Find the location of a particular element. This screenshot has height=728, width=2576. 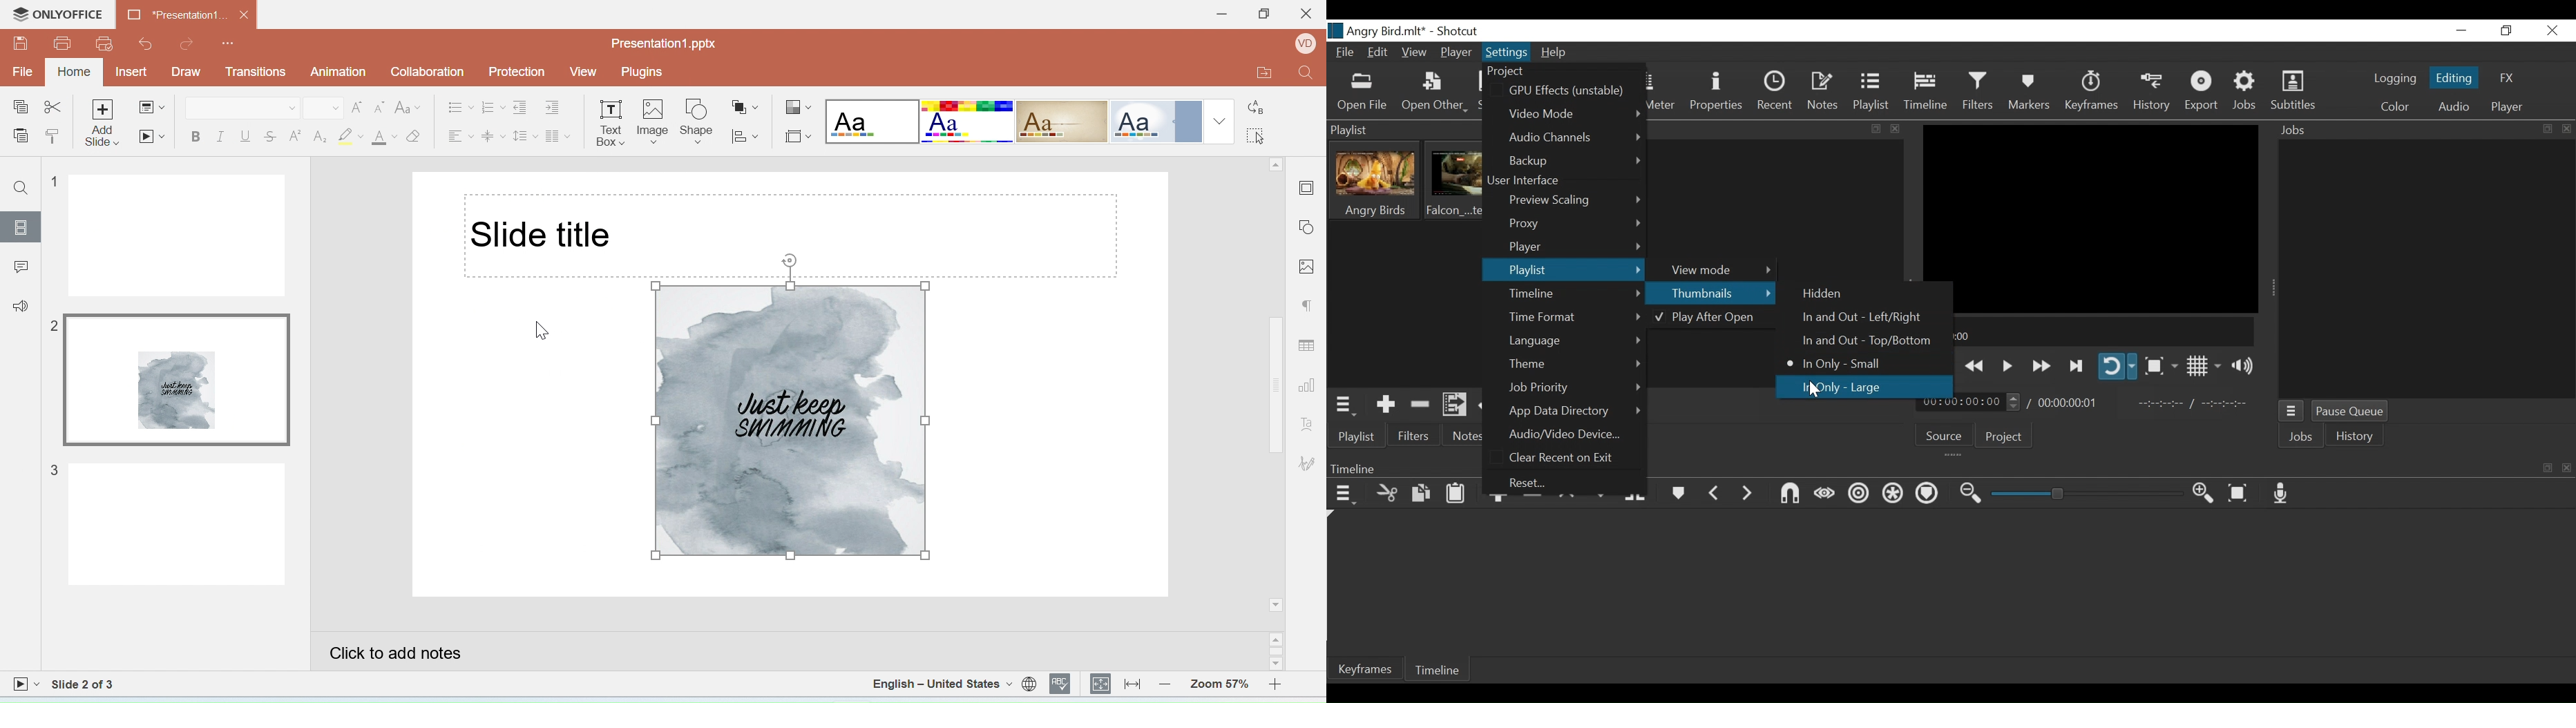

Pause Queue is located at coordinates (2352, 413).